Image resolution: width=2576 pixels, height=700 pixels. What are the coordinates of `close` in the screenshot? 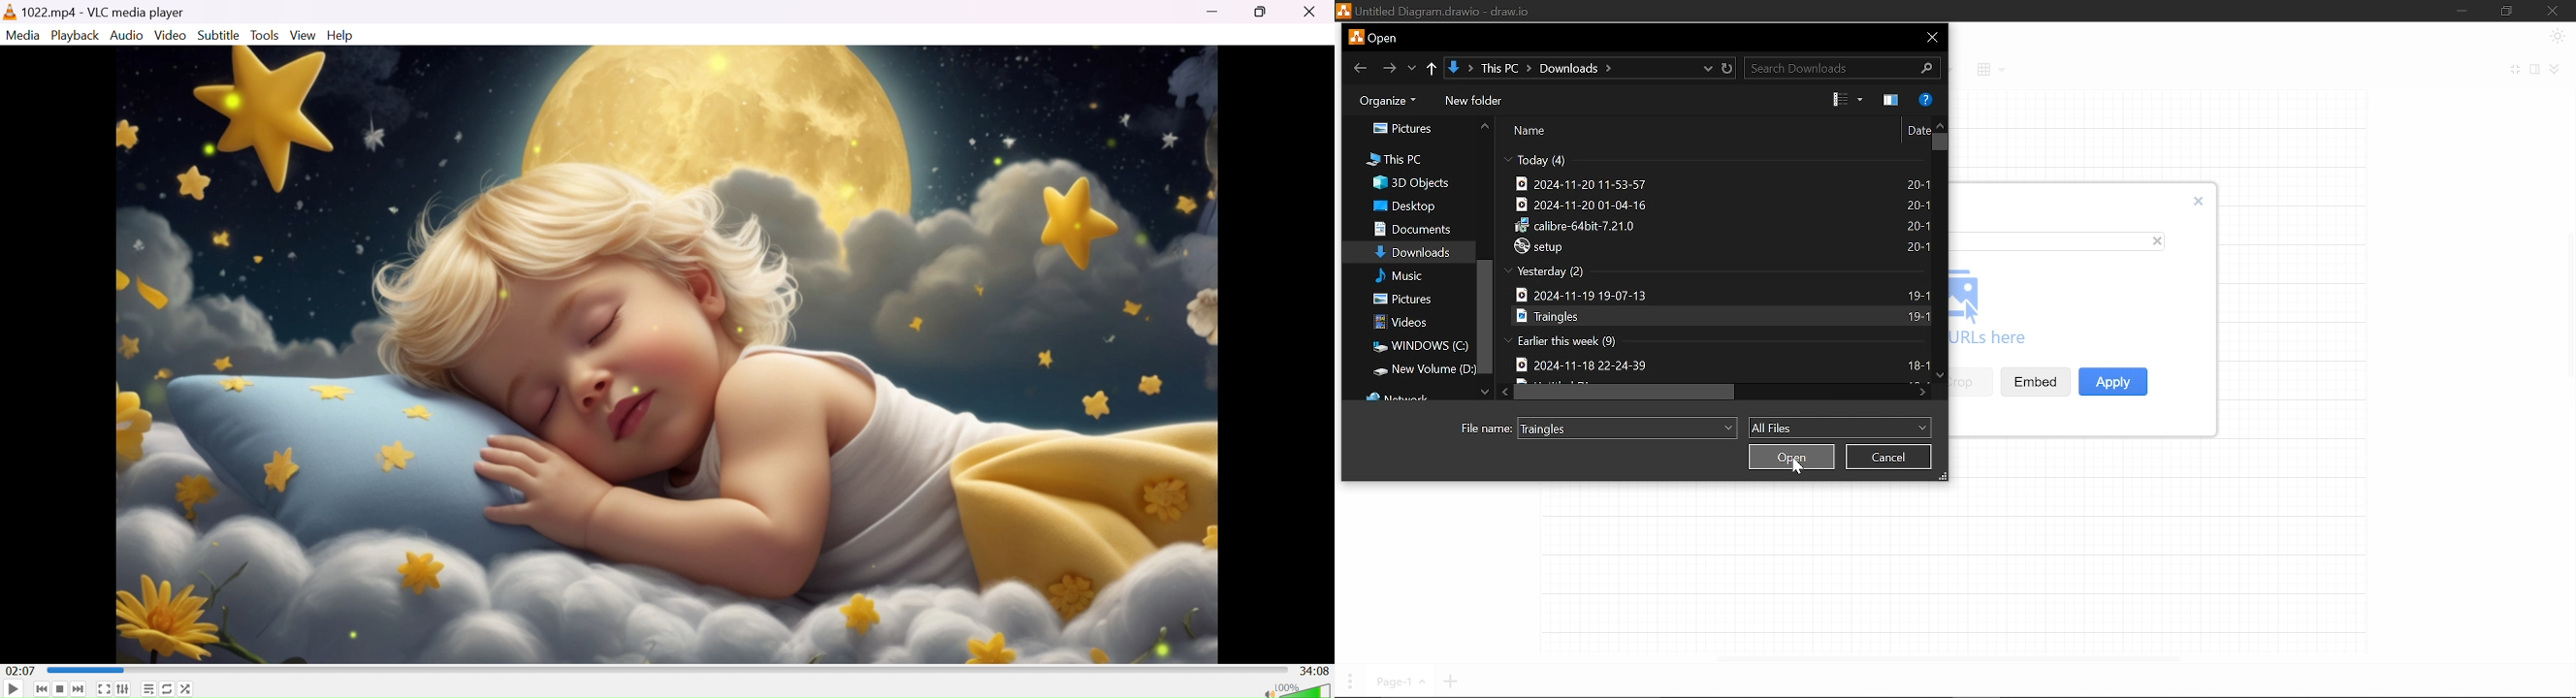 It's located at (2159, 242).